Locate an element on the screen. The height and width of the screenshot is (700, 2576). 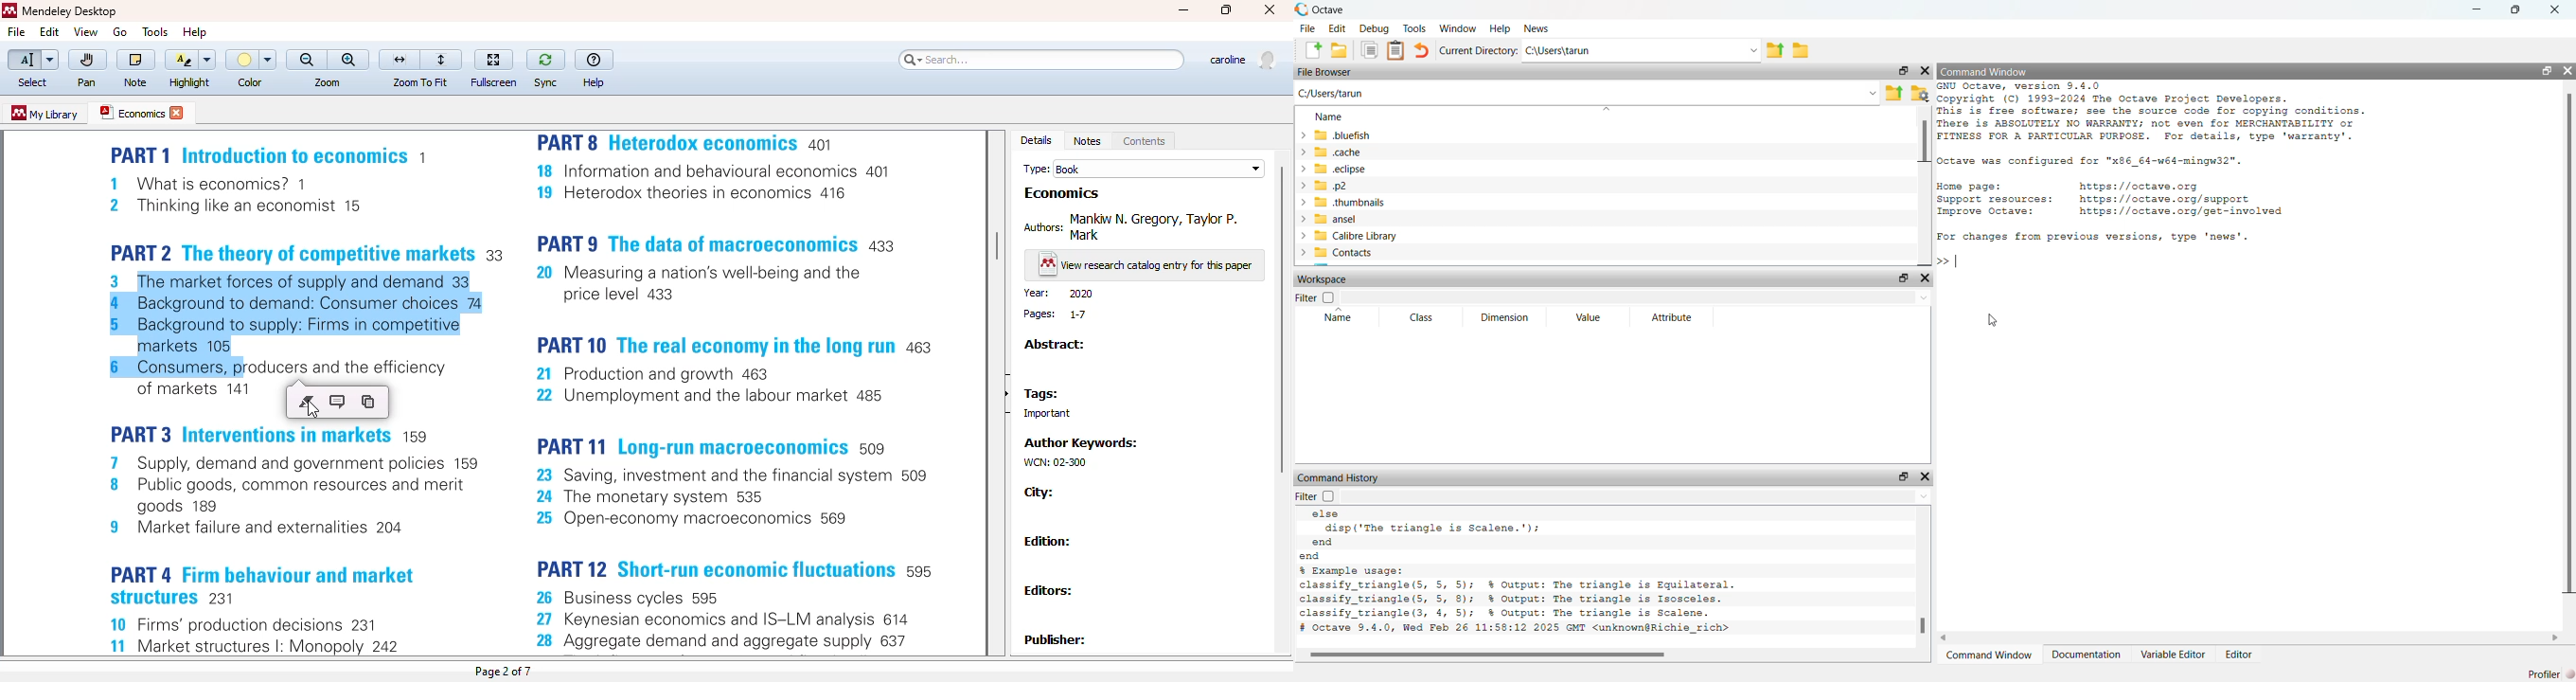
zoom is located at coordinates (328, 82).